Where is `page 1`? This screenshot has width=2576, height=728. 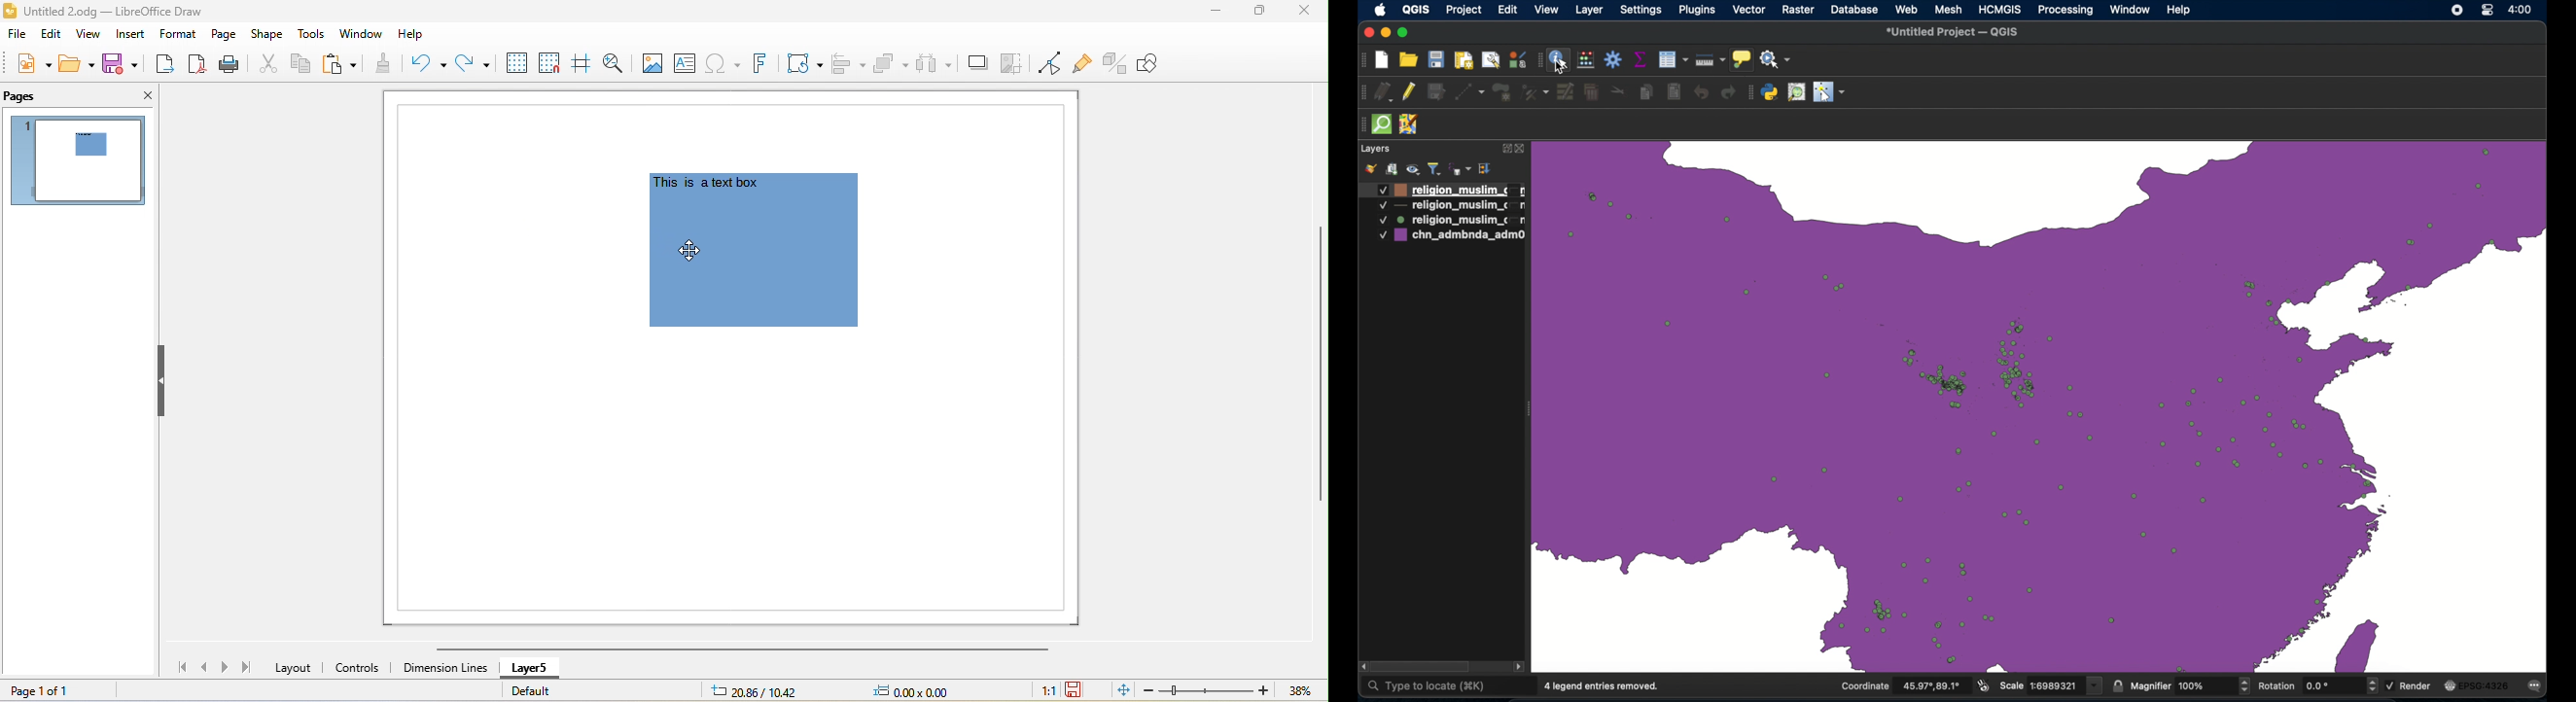 page 1 is located at coordinates (77, 159).